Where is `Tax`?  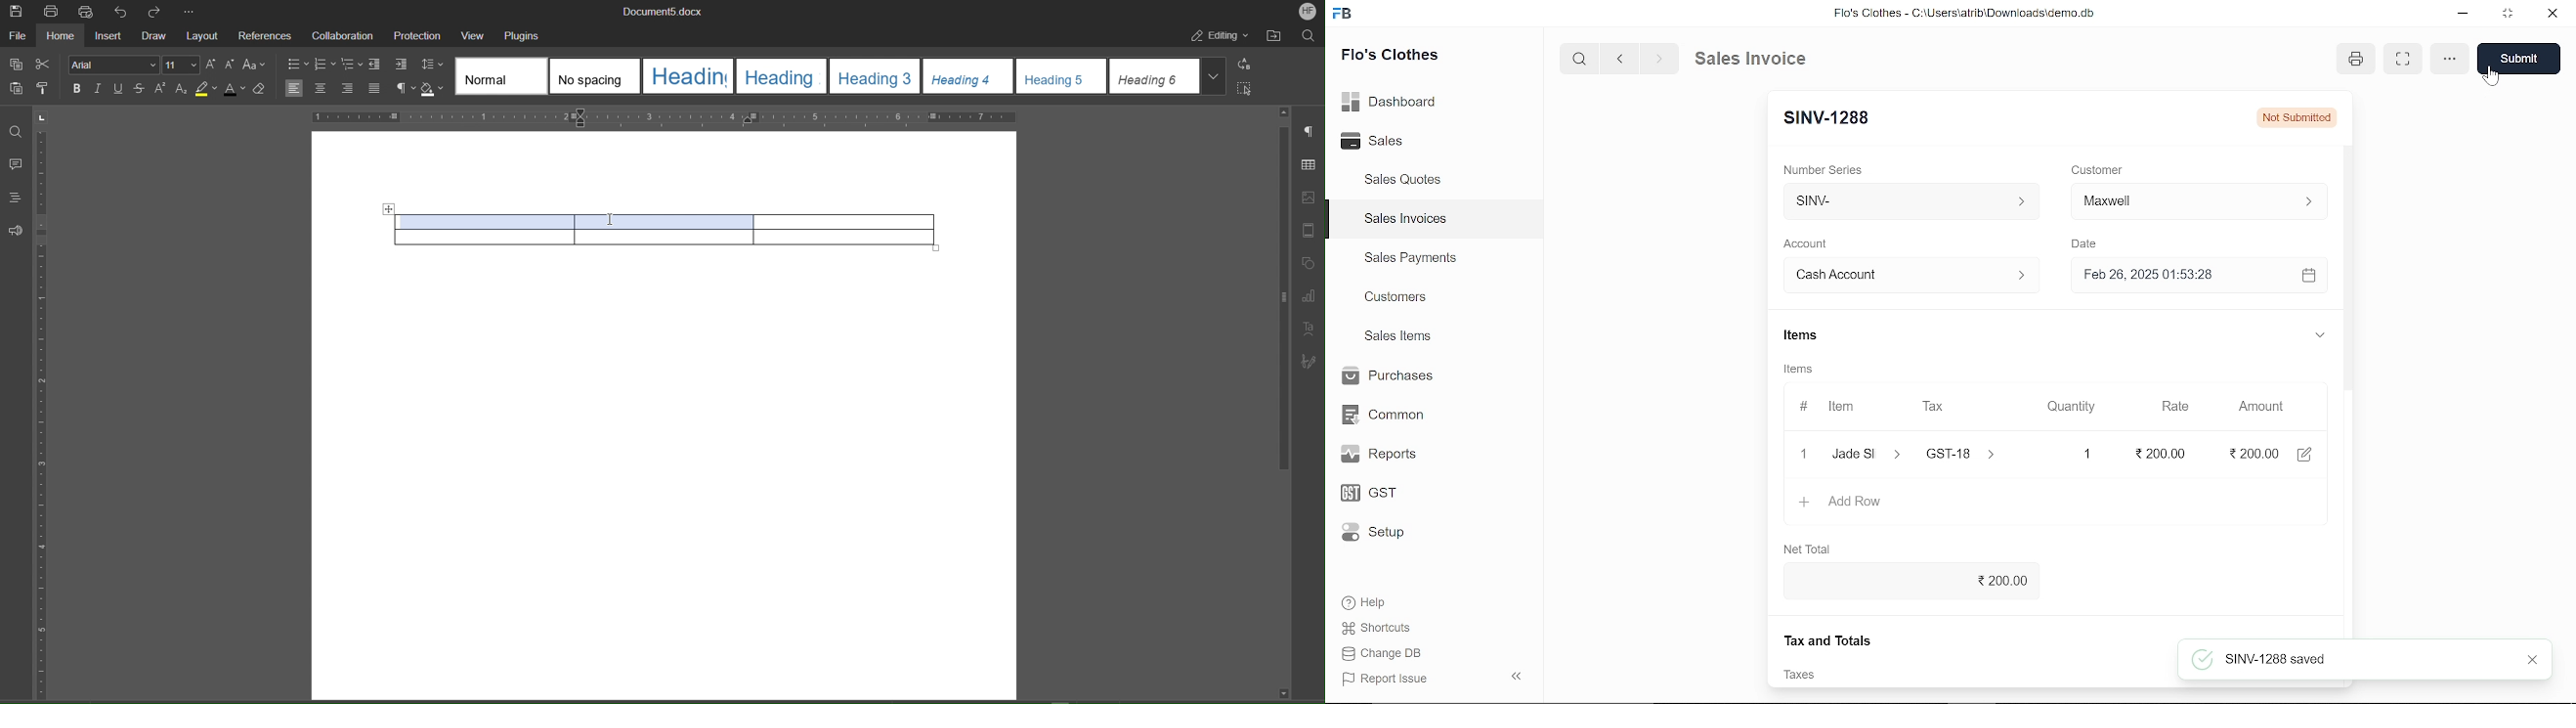 Tax is located at coordinates (1937, 407).